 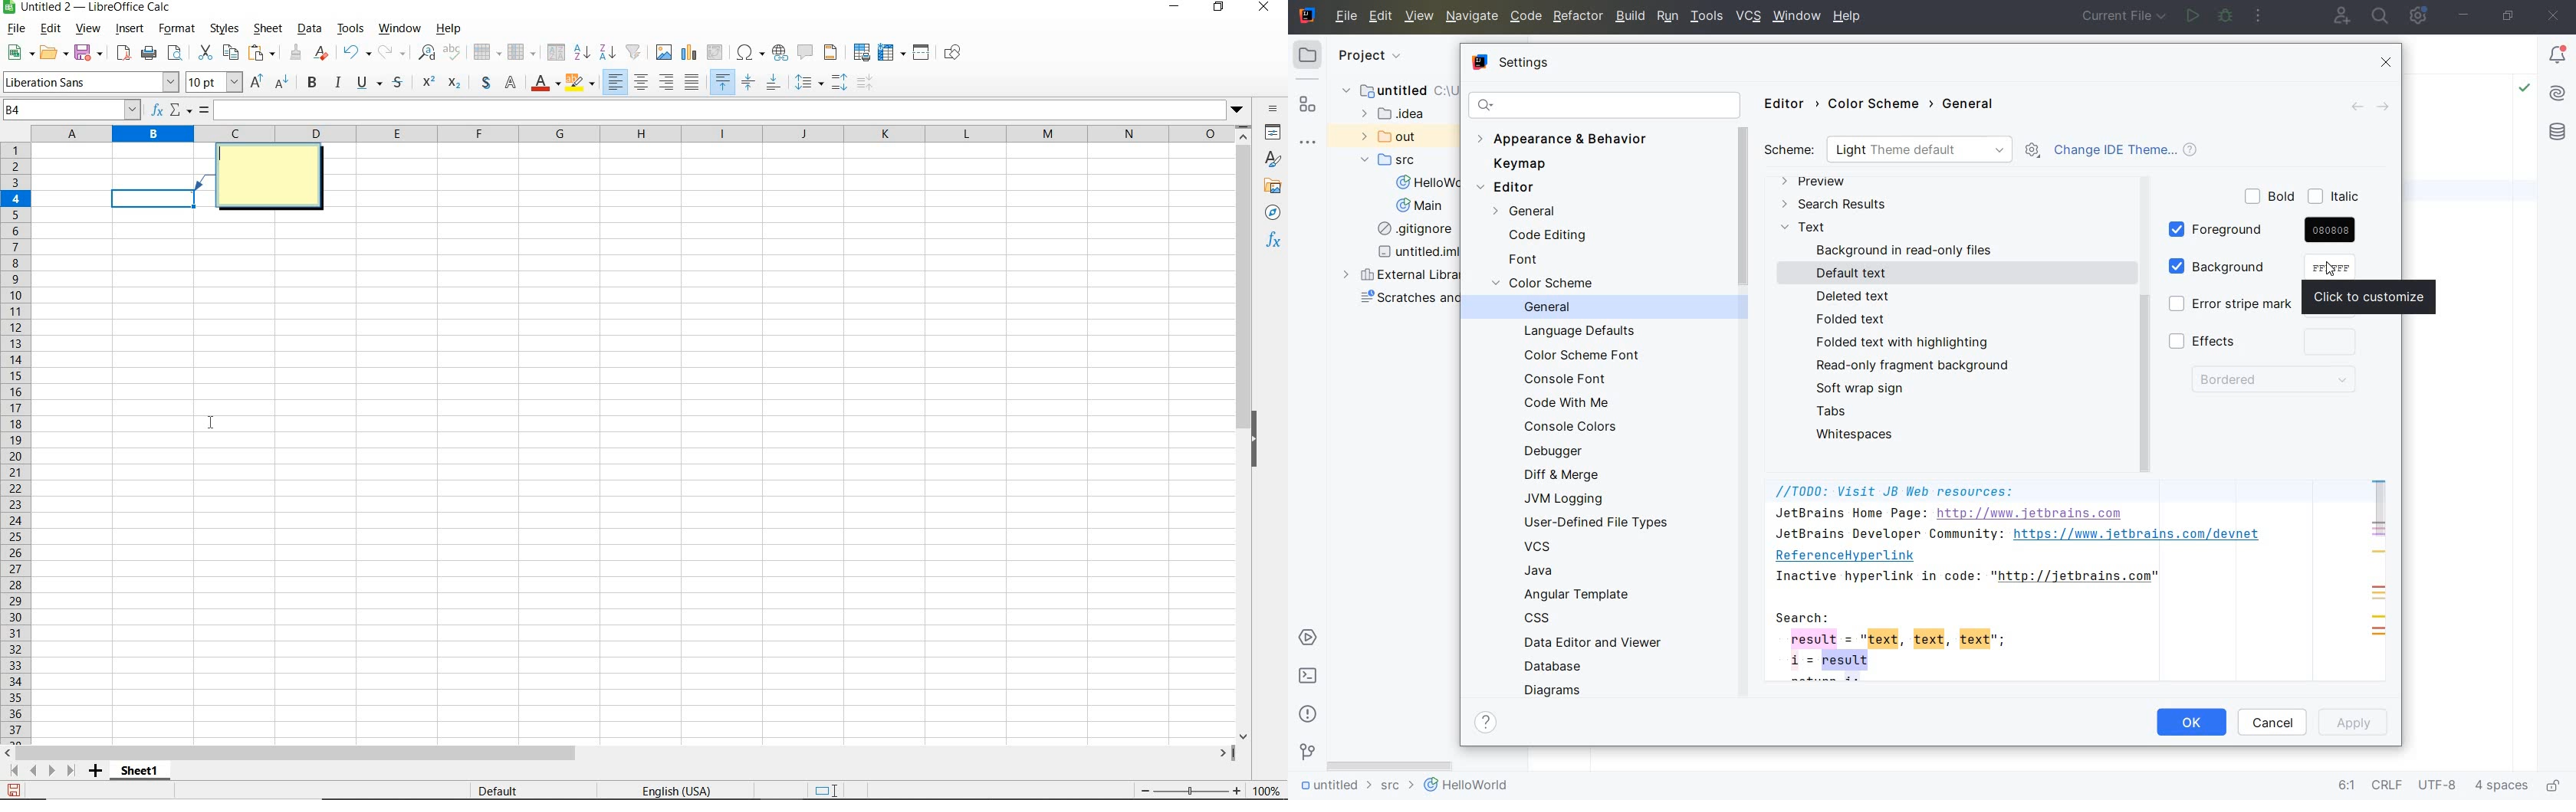 I want to click on Highlight: All Problems, so click(x=2525, y=90).